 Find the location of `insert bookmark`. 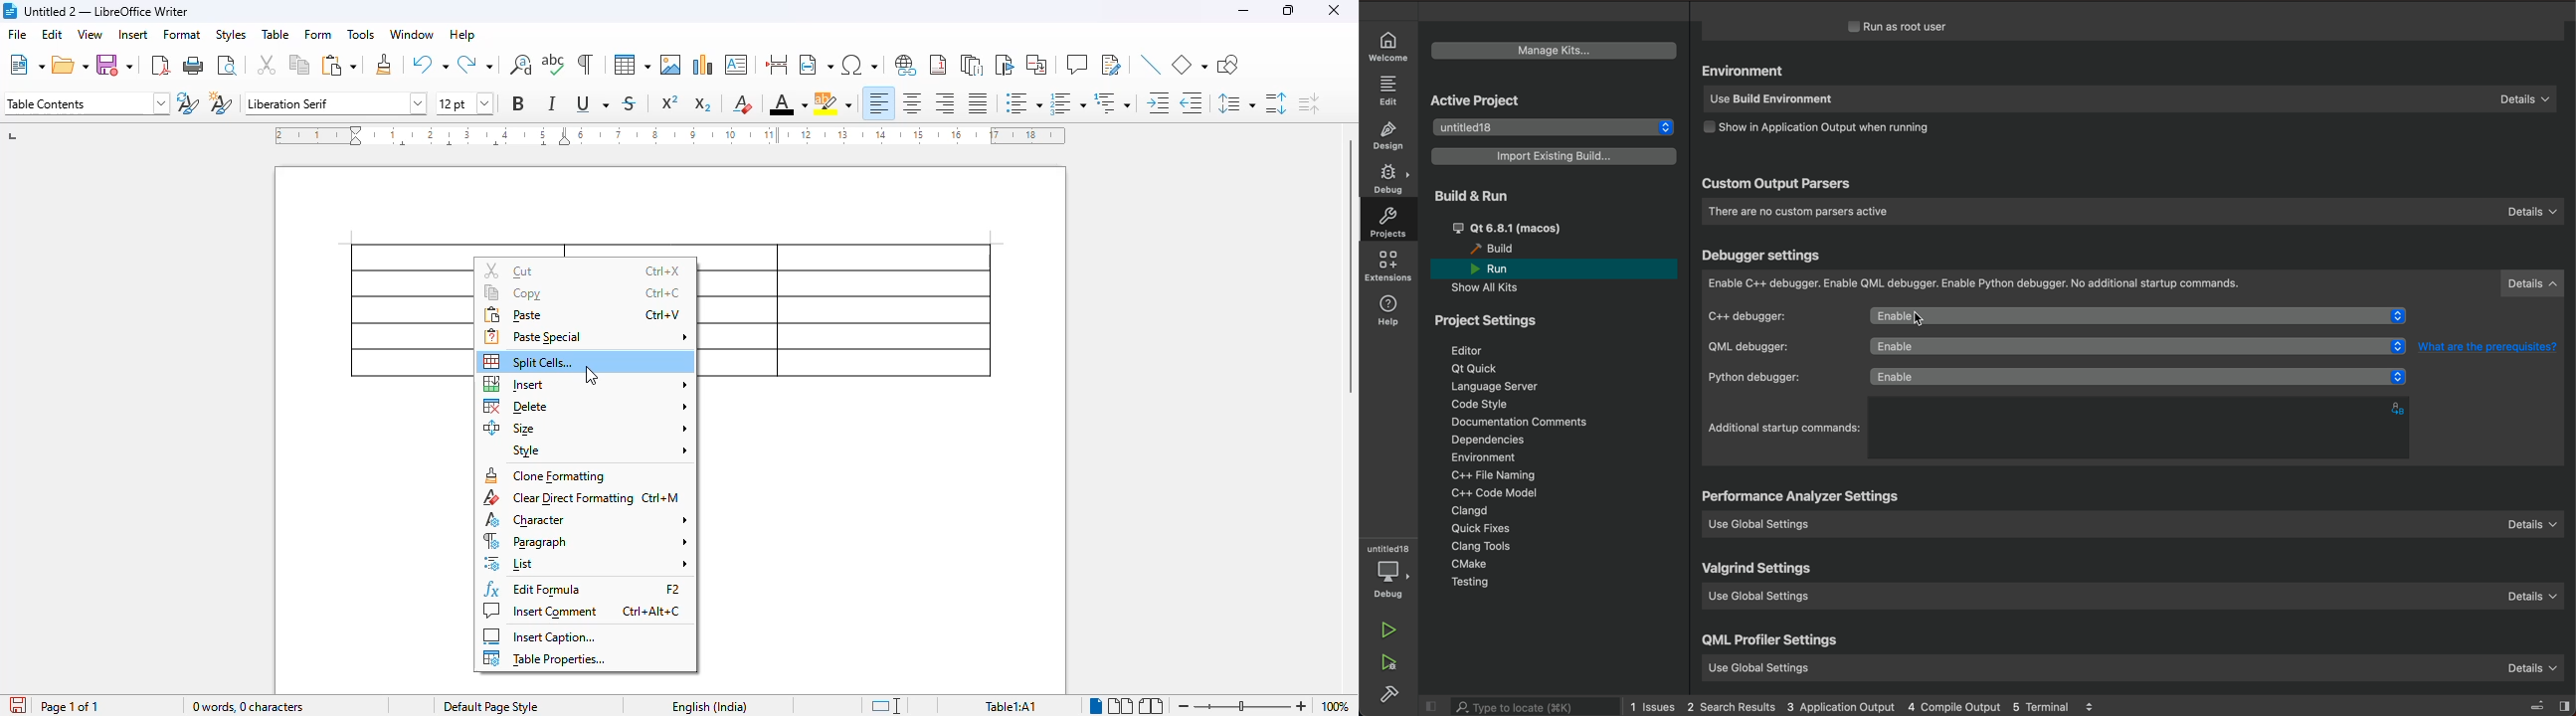

insert bookmark is located at coordinates (1006, 65).